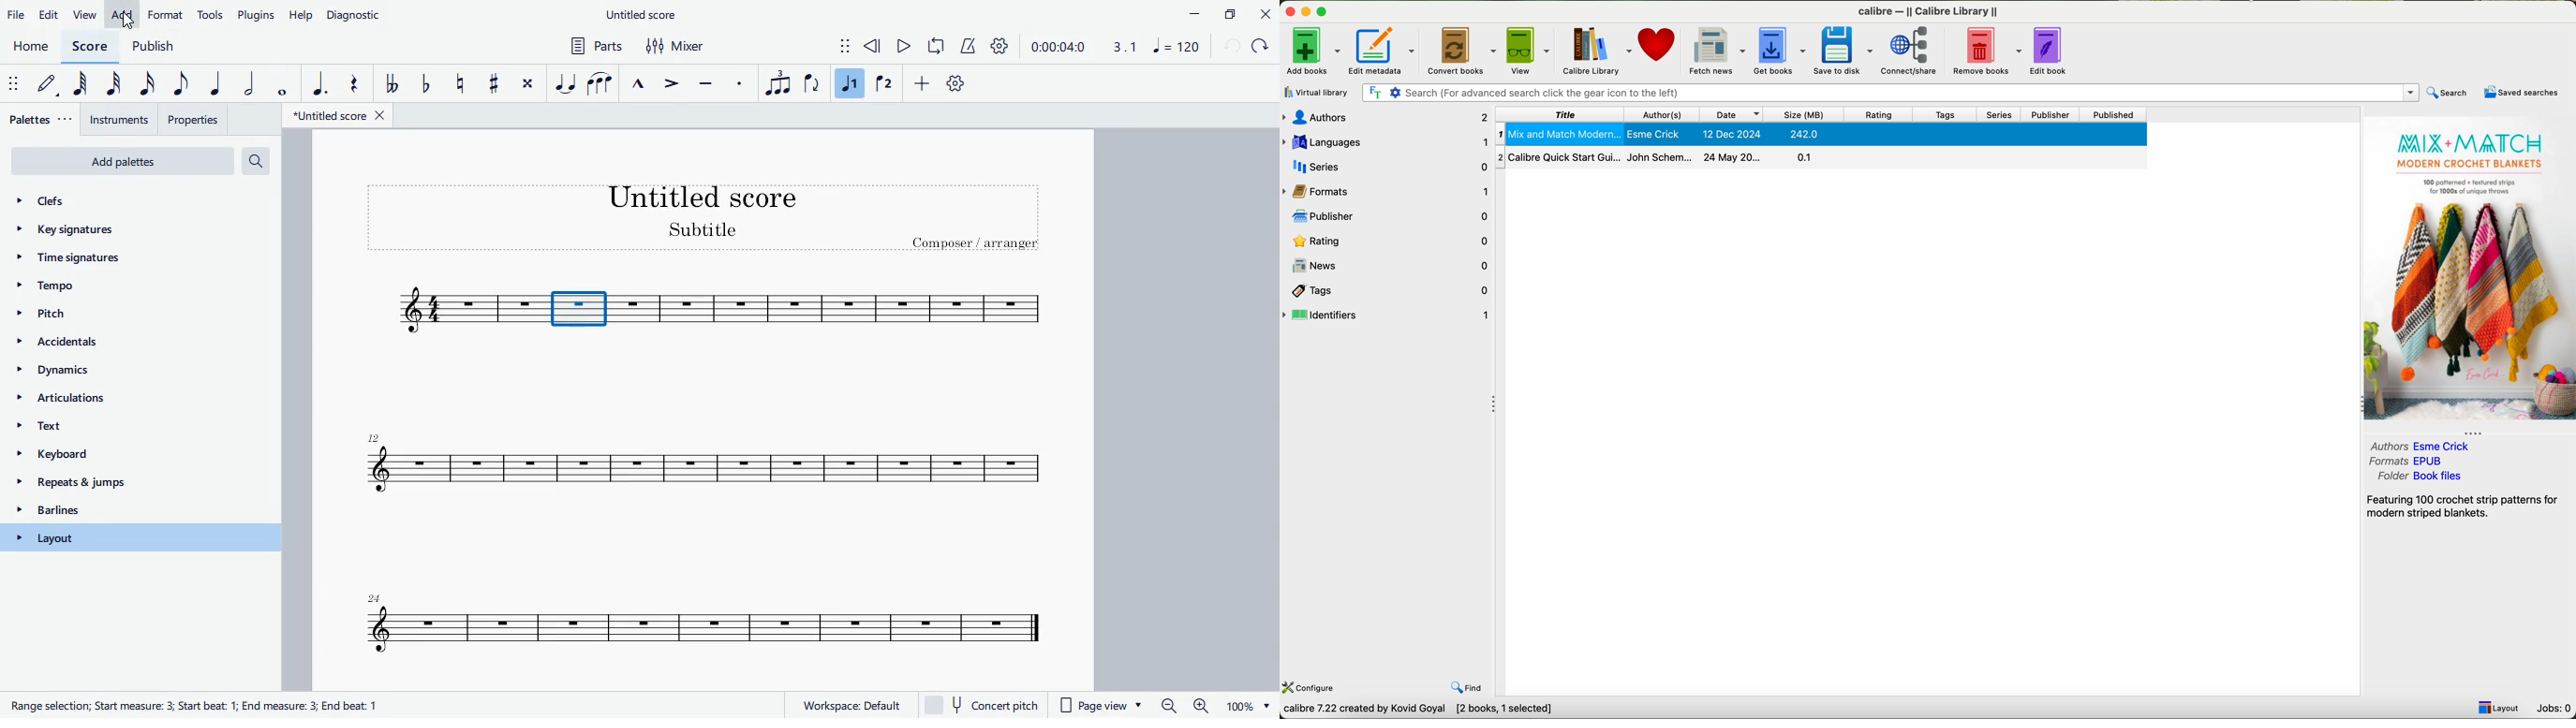 This screenshot has height=728, width=2576. I want to click on concert pitch, so click(987, 705).